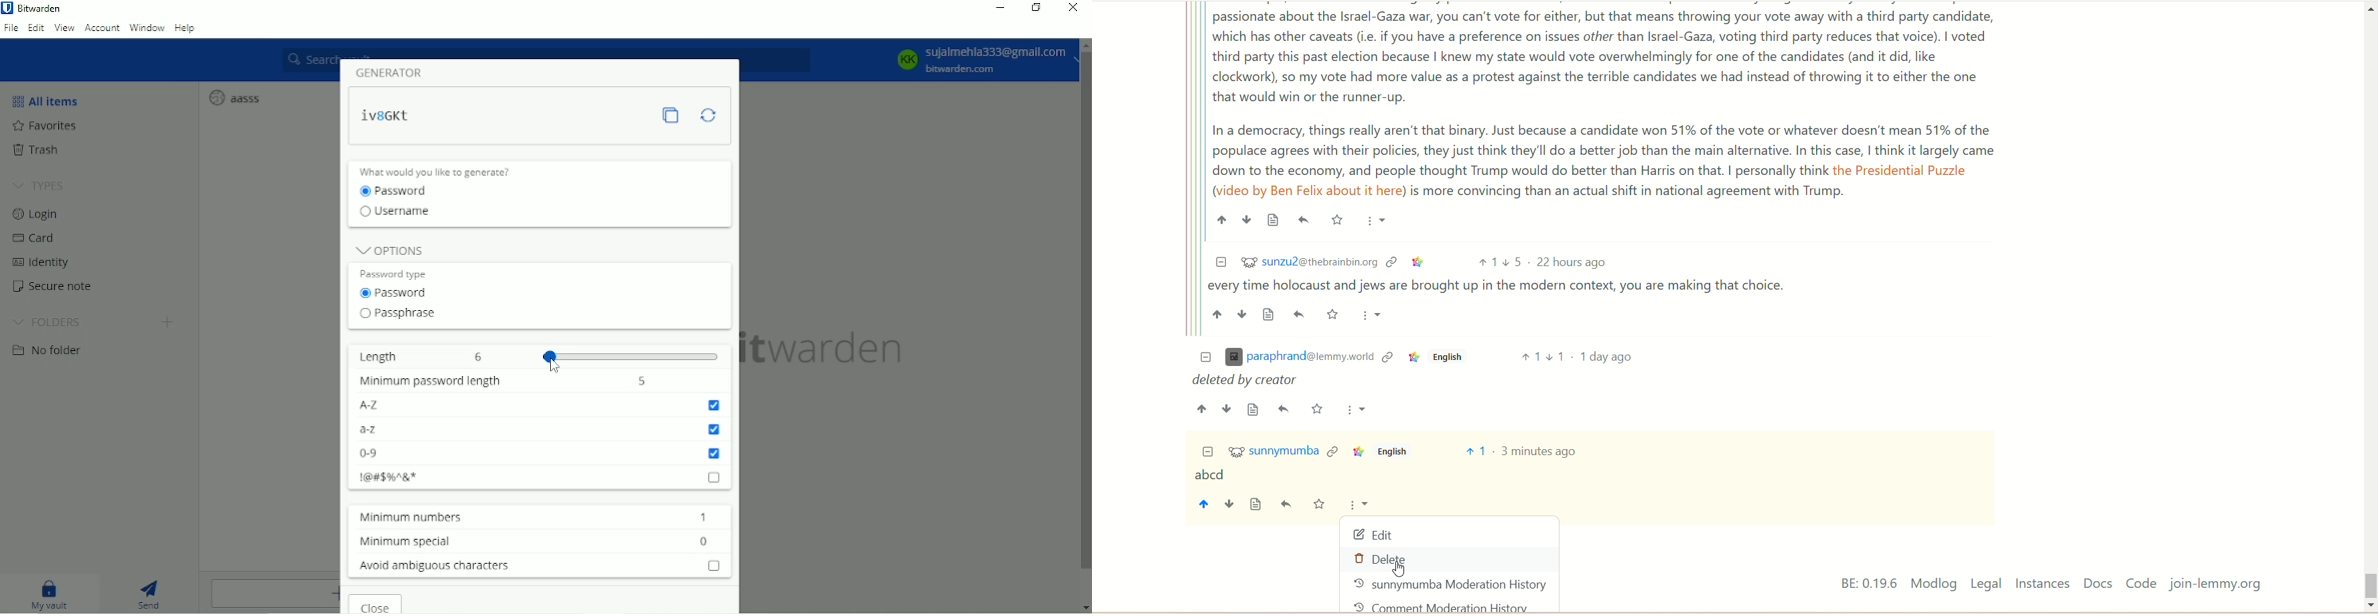  I want to click on Starred, so click(1337, 219).